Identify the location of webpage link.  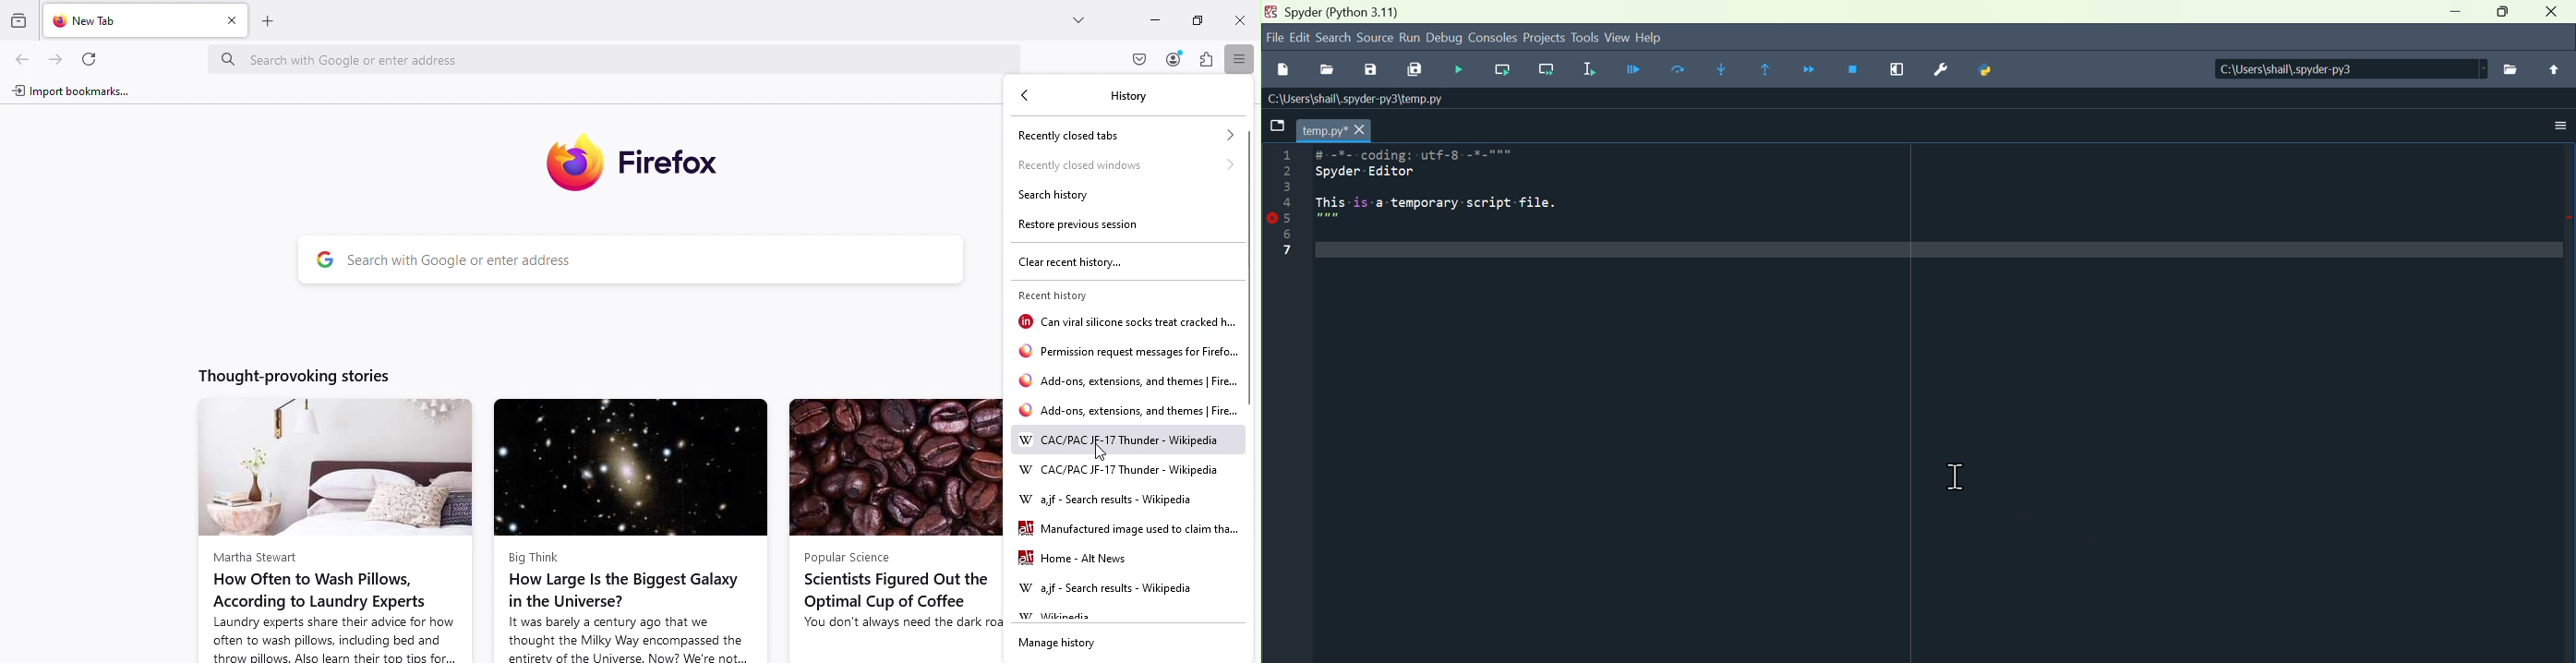
(1130, 531).